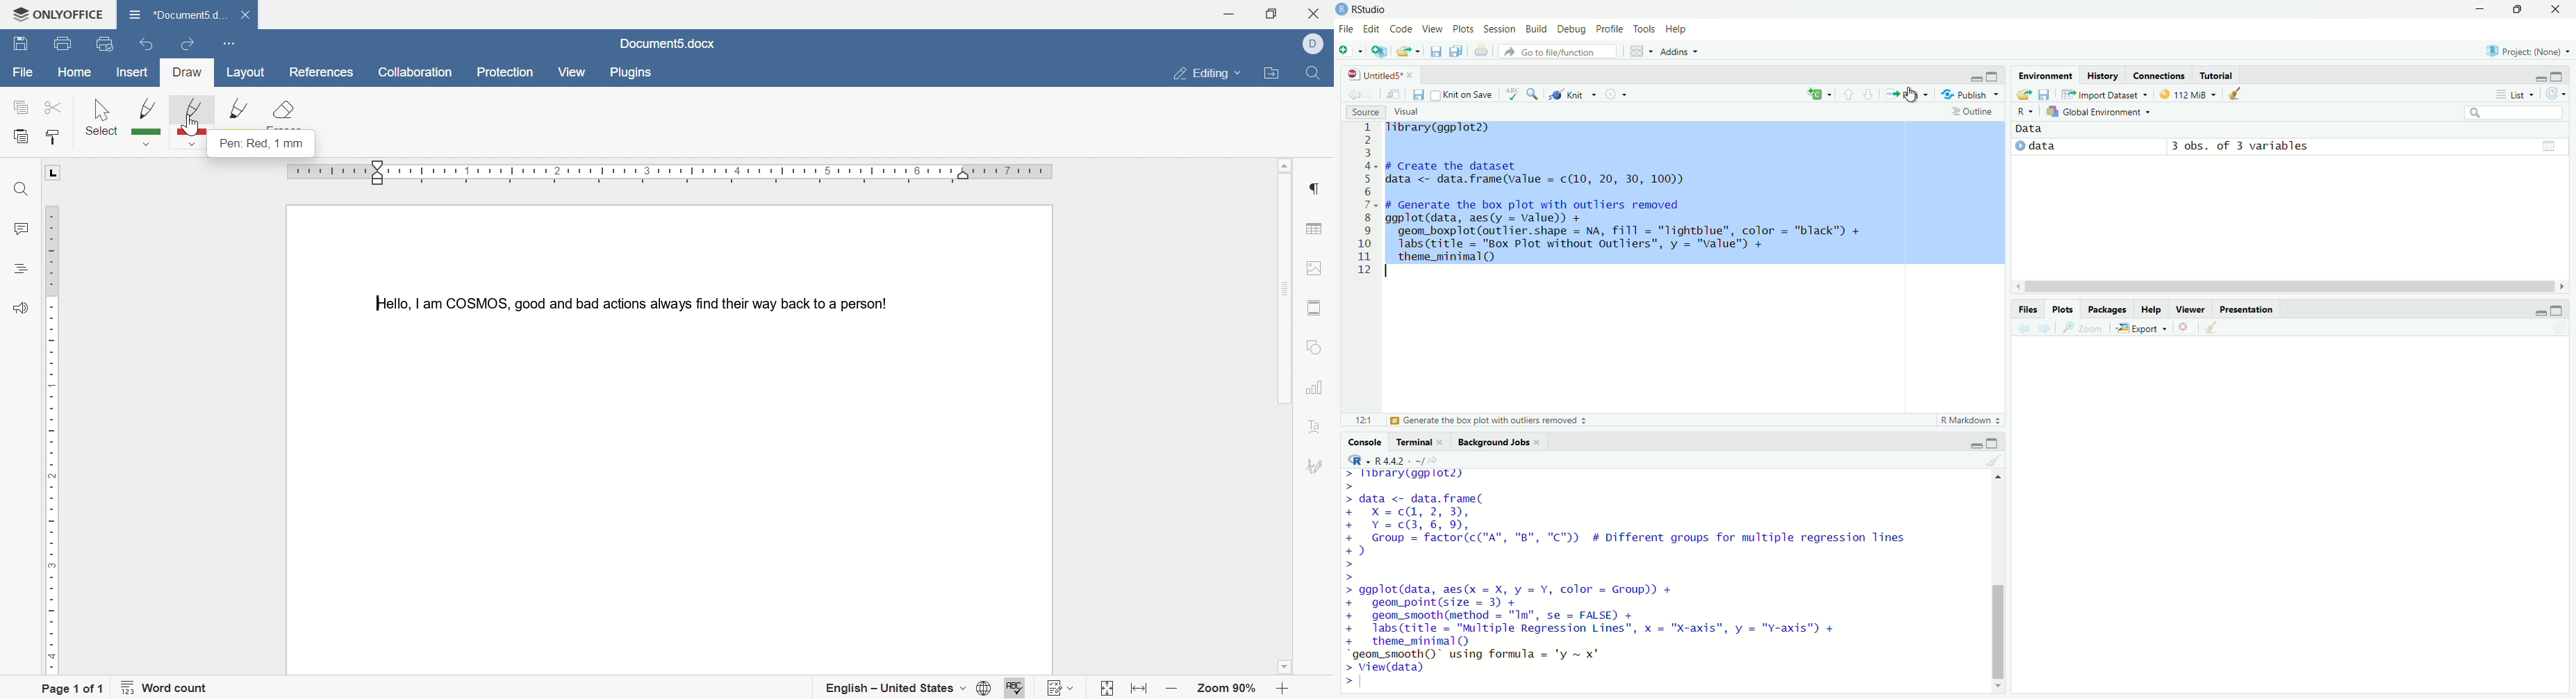  What do you see at coordinates (282, 115) in the screenshot?
I see `clear` at bounding box center [282, 115].